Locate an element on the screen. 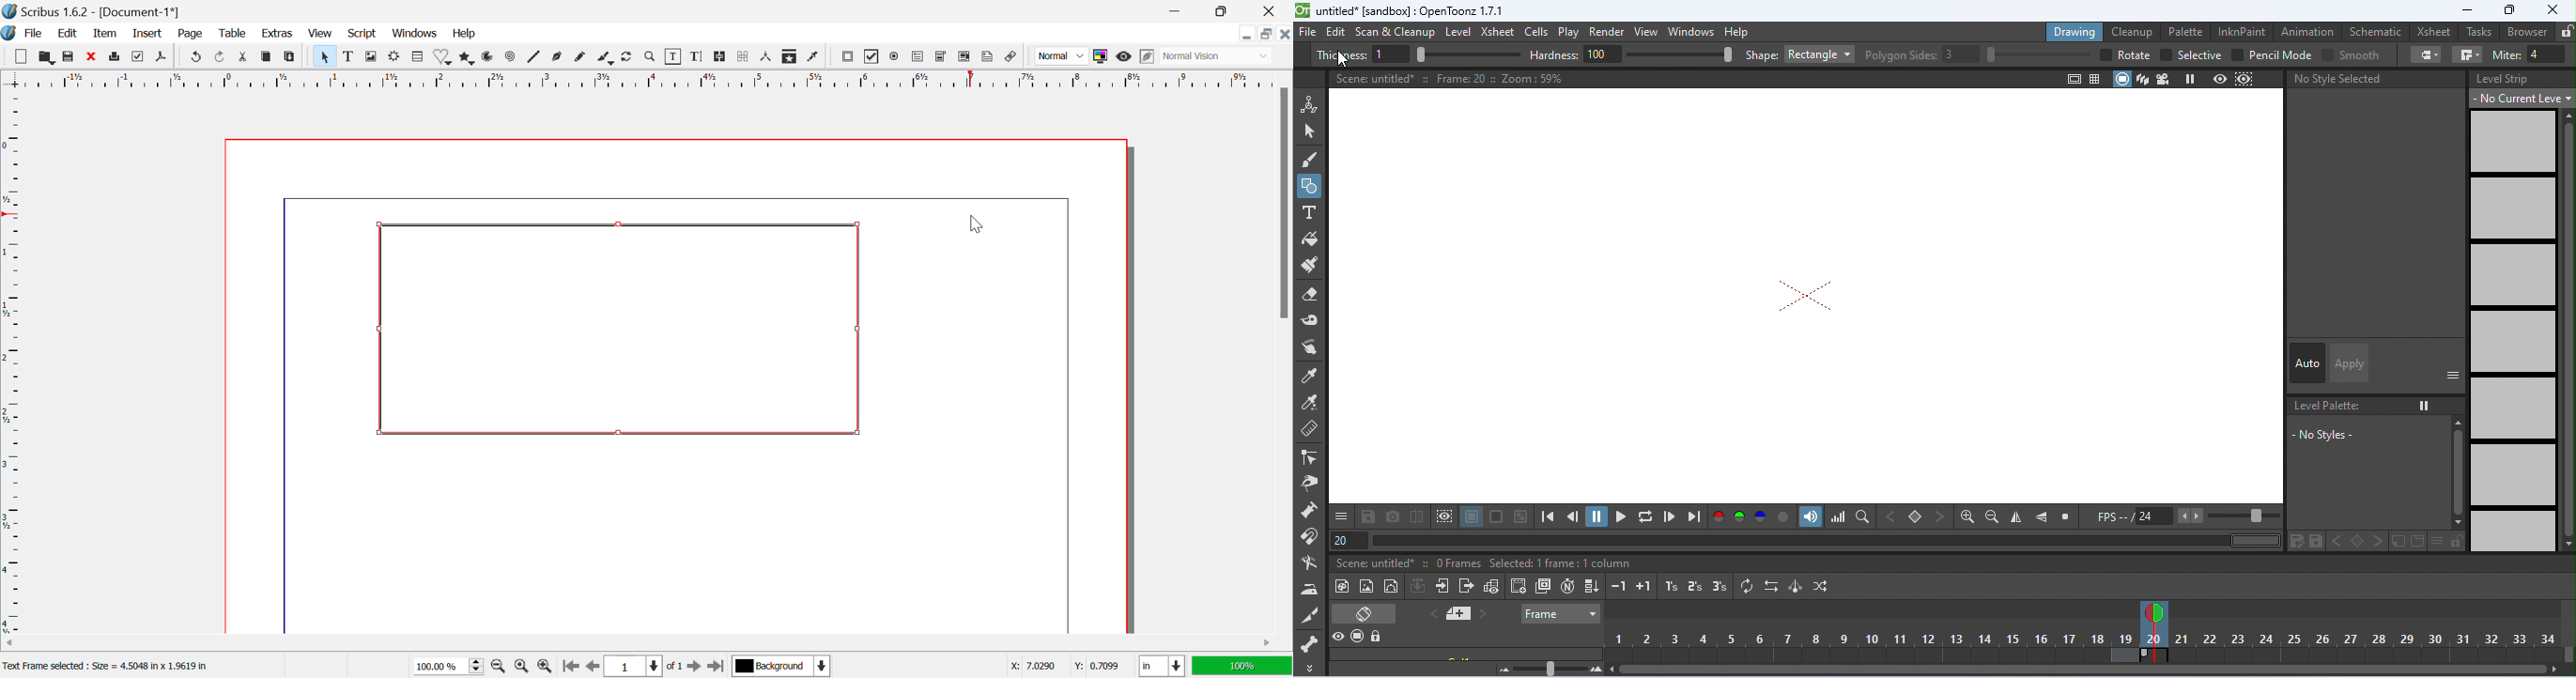  100% is located at coordinates (1242, 666).